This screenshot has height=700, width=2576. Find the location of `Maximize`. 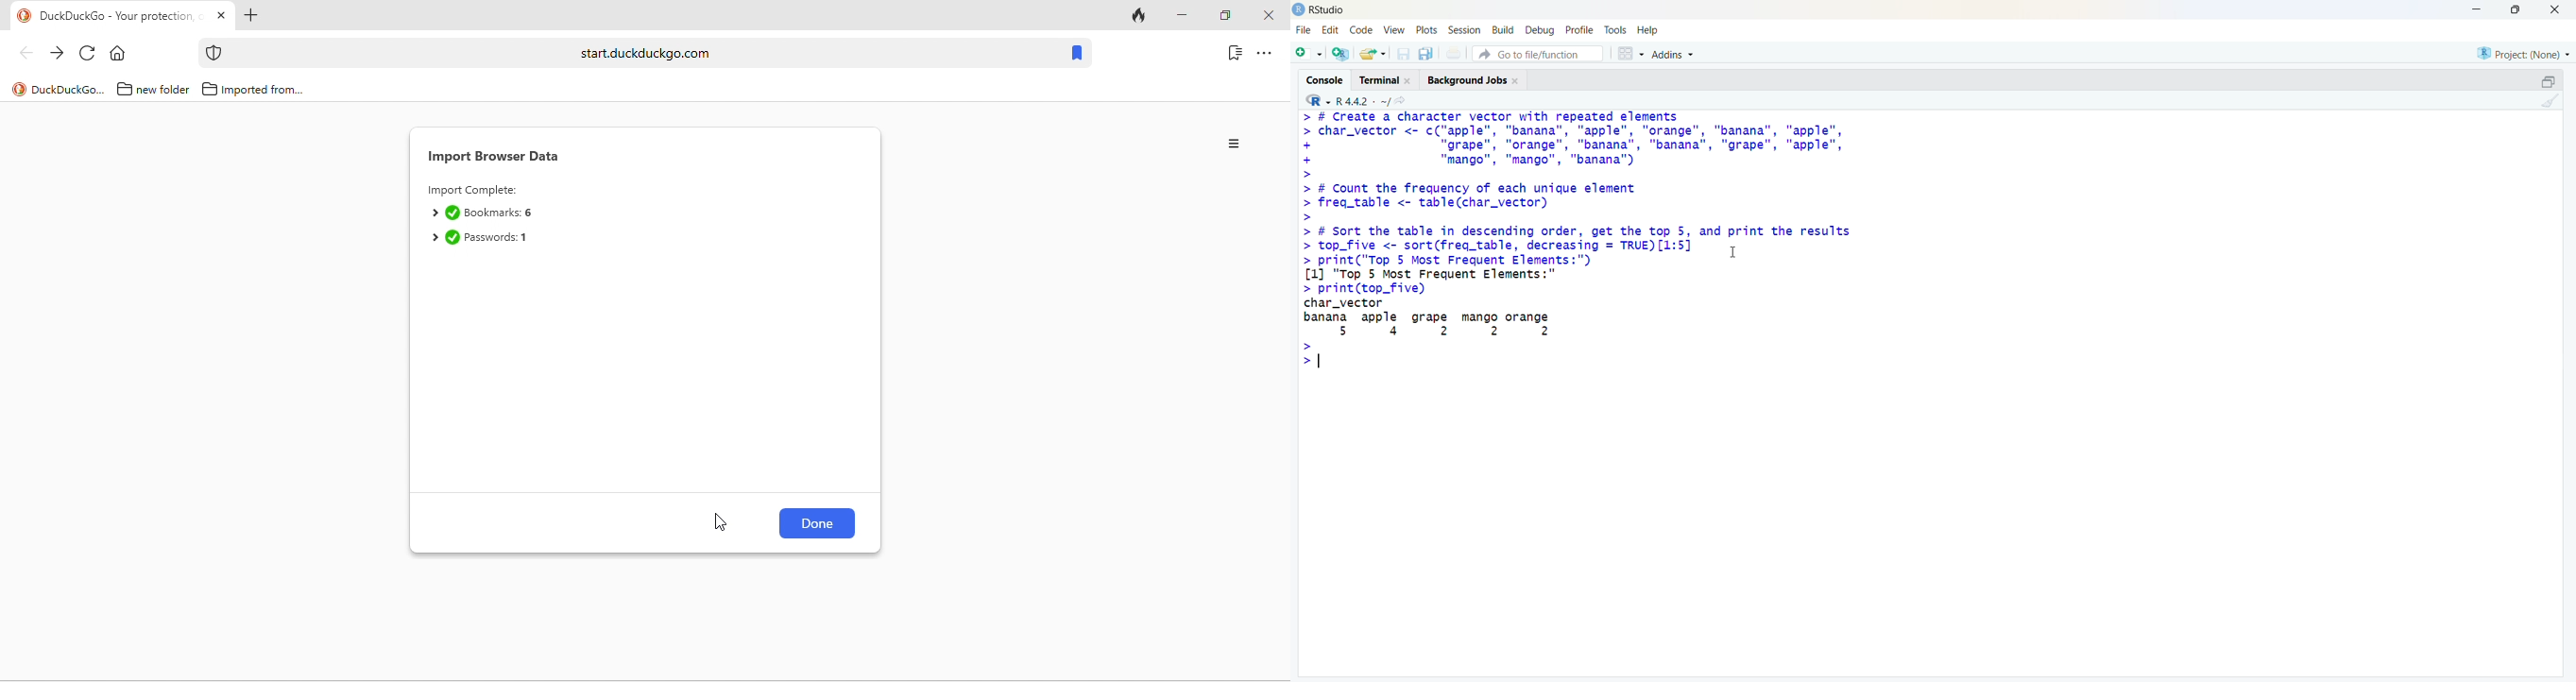

Maximize is located at coordinates (2516, 12).